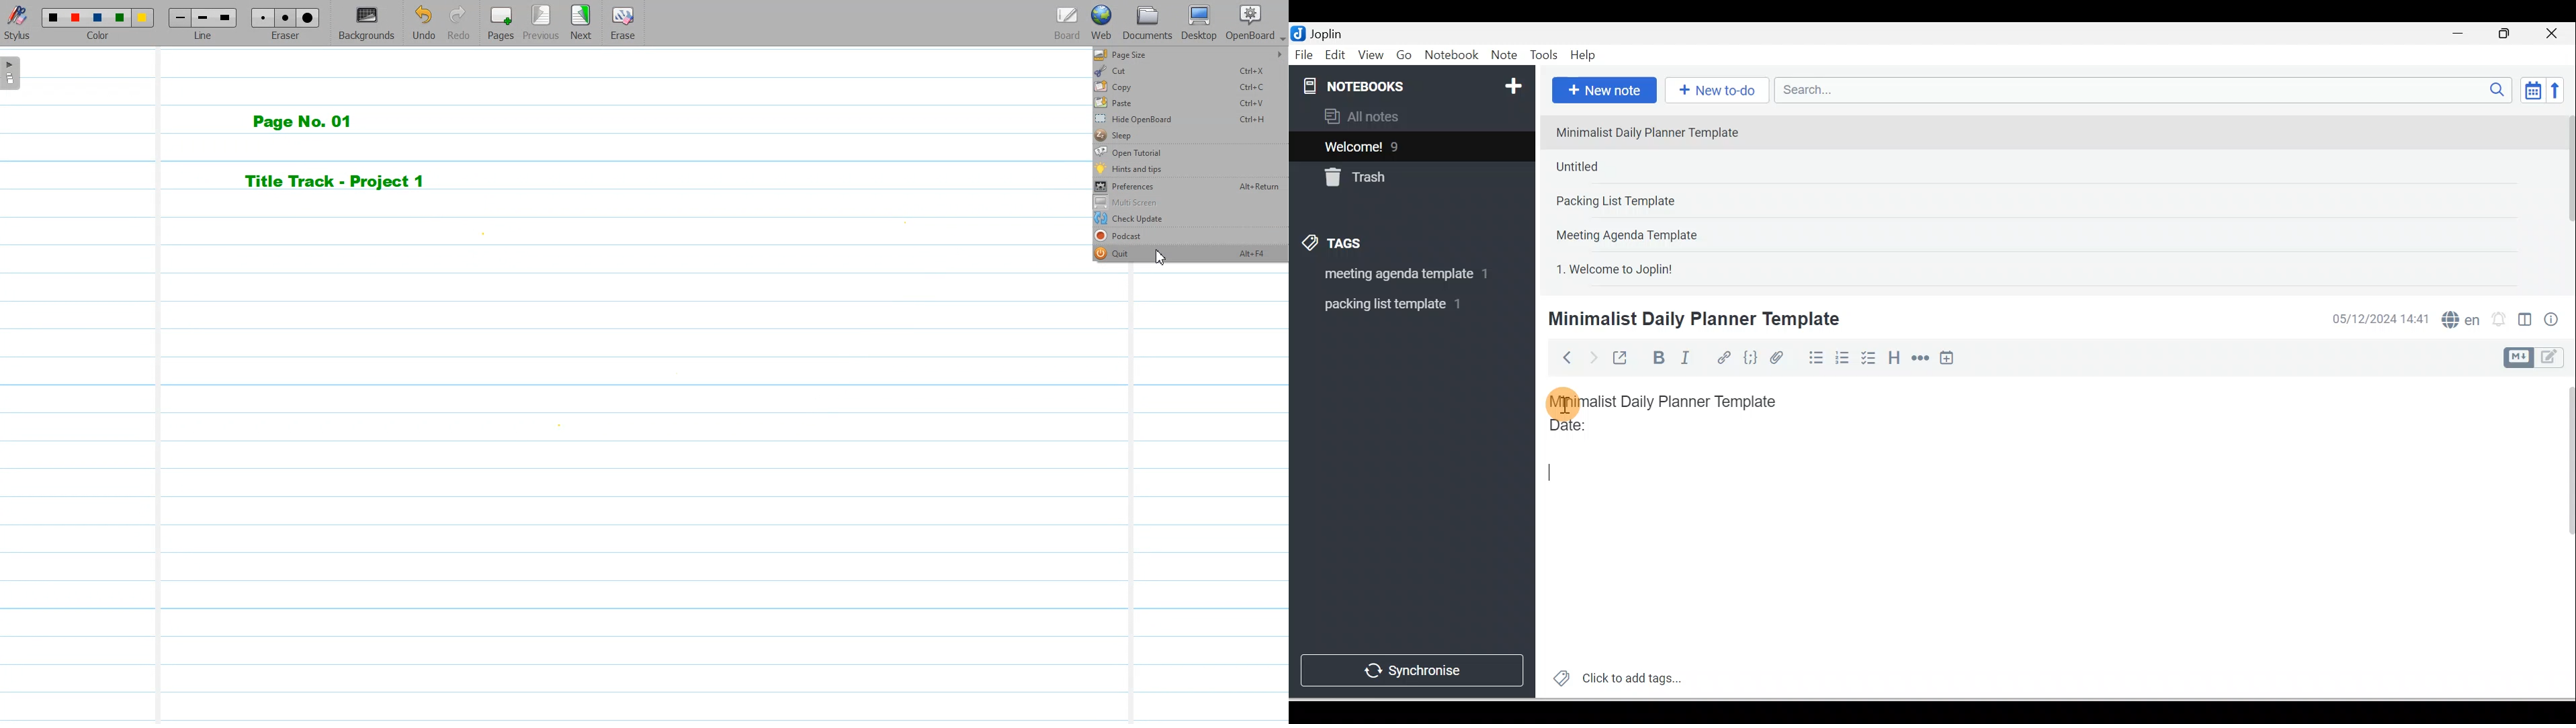 This screenshot has height=728, width=2576. I want to click on Insert time, so click(1947, 359).